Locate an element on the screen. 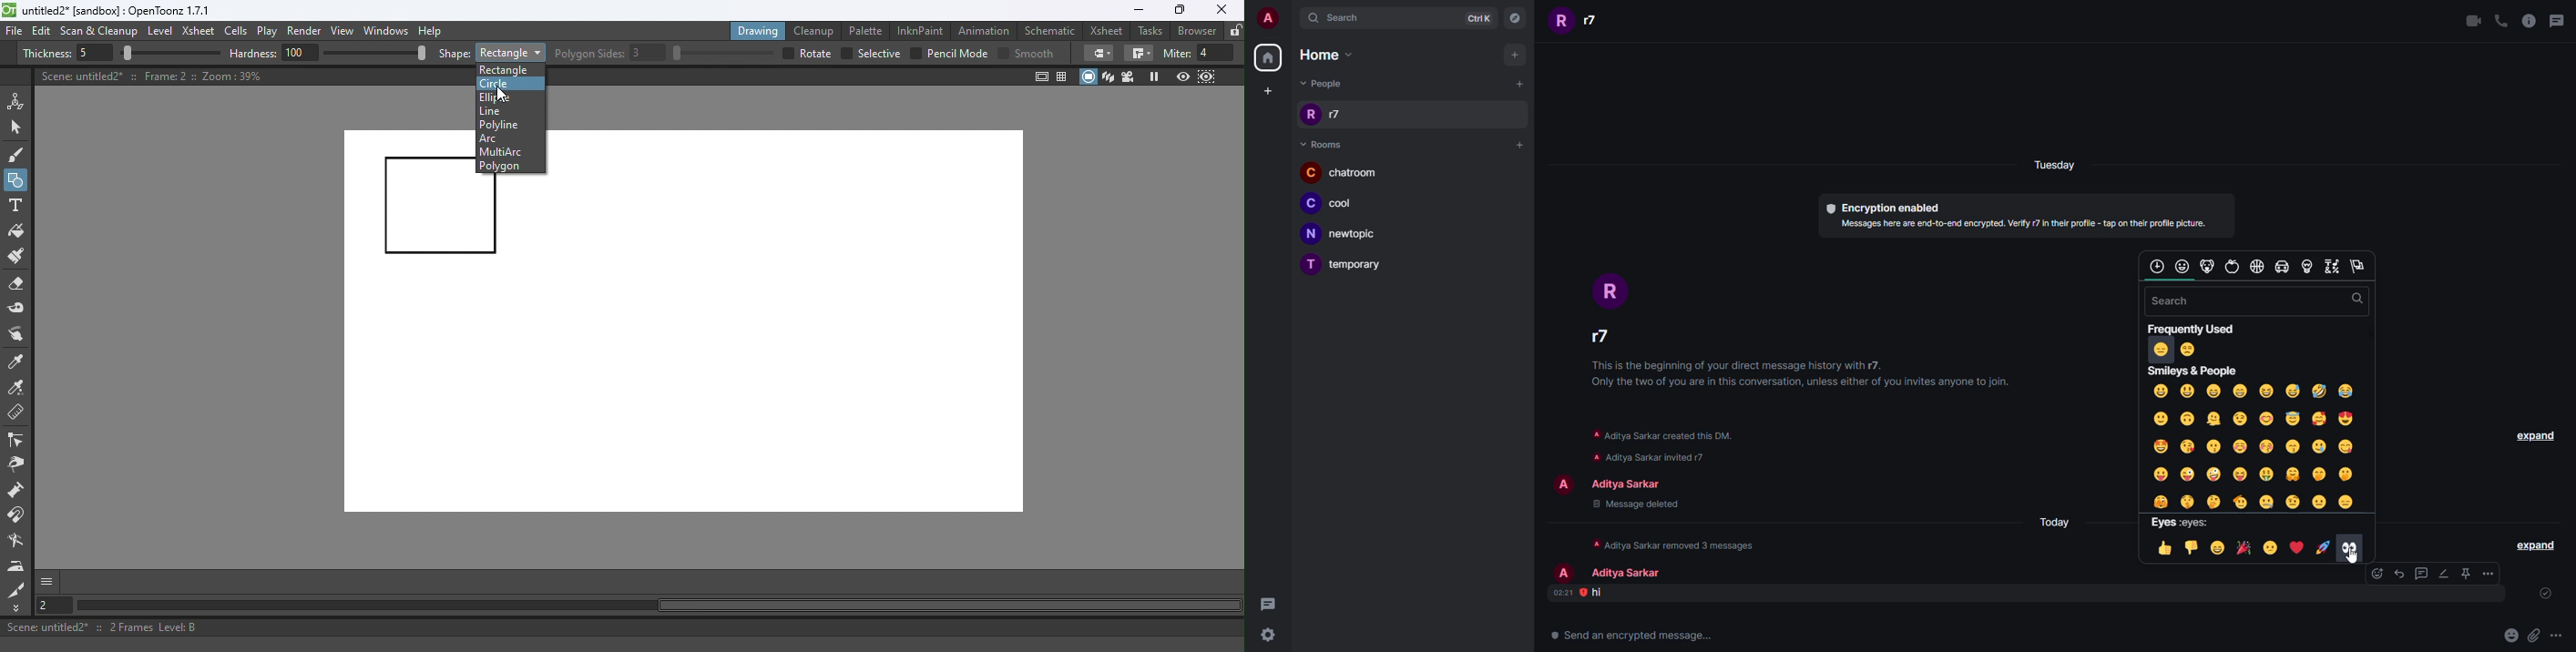 The width and height of the screenshot is (2576, 672). Lock rooms tab is located at coordinates (1235, 32).